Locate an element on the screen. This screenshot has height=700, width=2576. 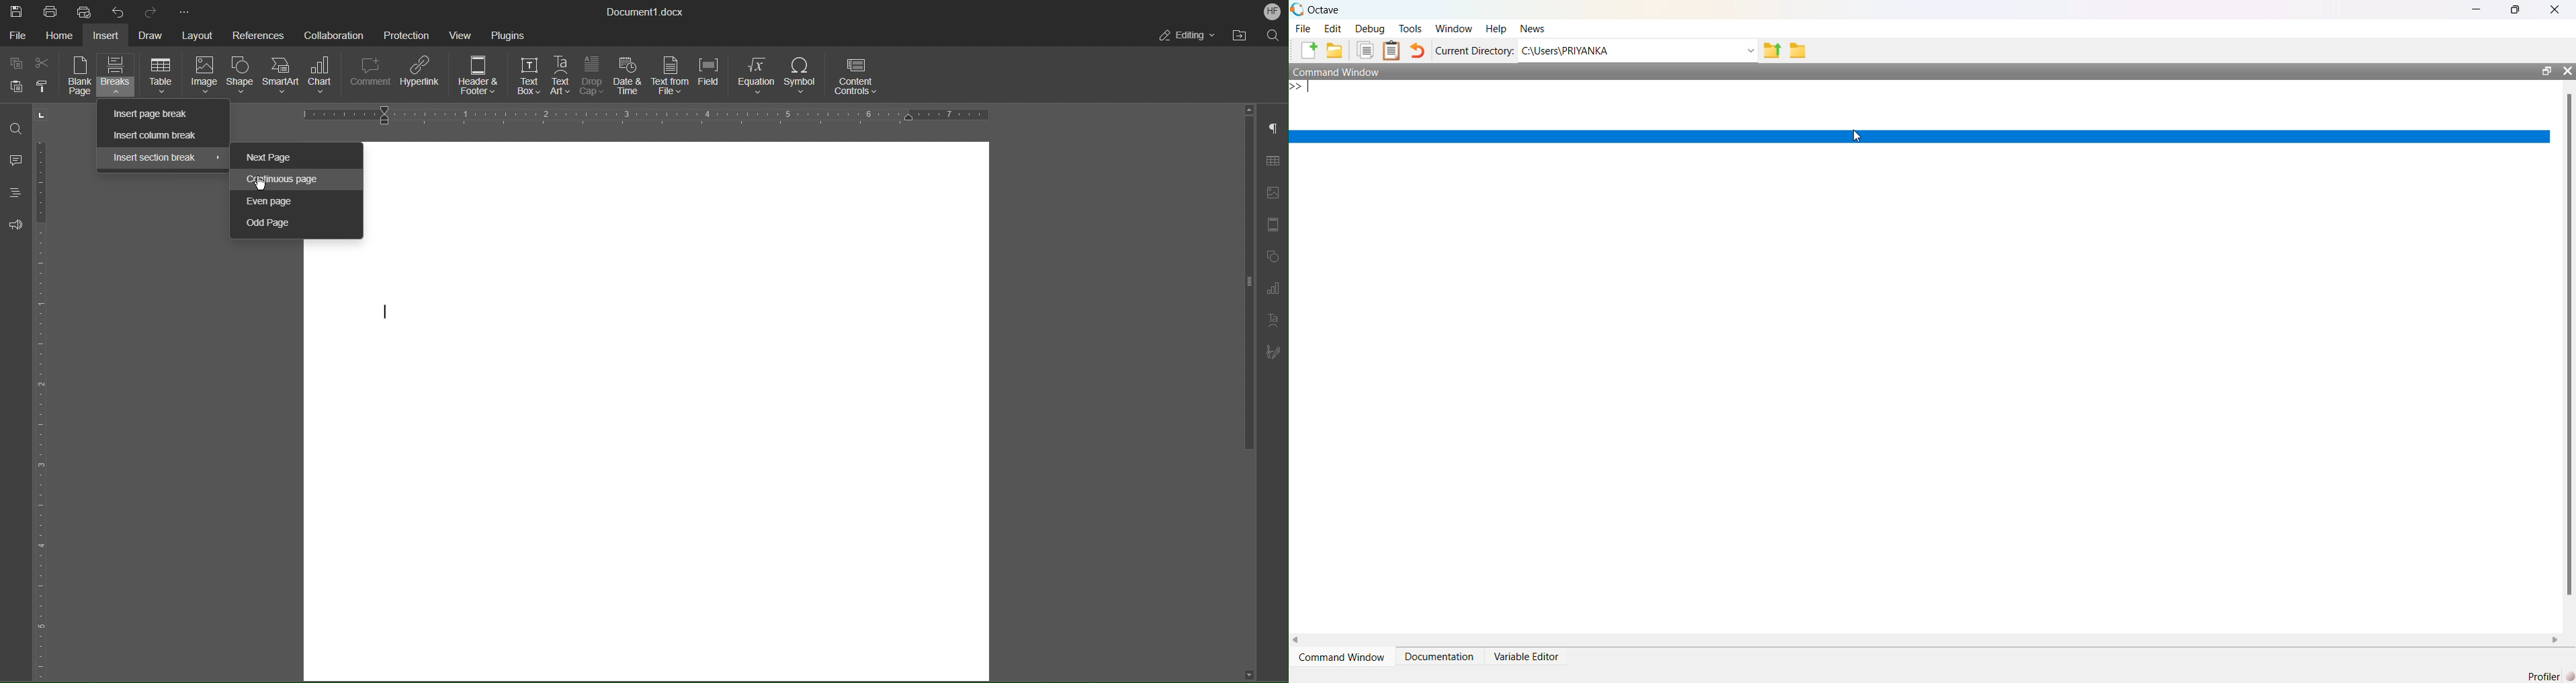
Layout is located at coordinates (198, 34).